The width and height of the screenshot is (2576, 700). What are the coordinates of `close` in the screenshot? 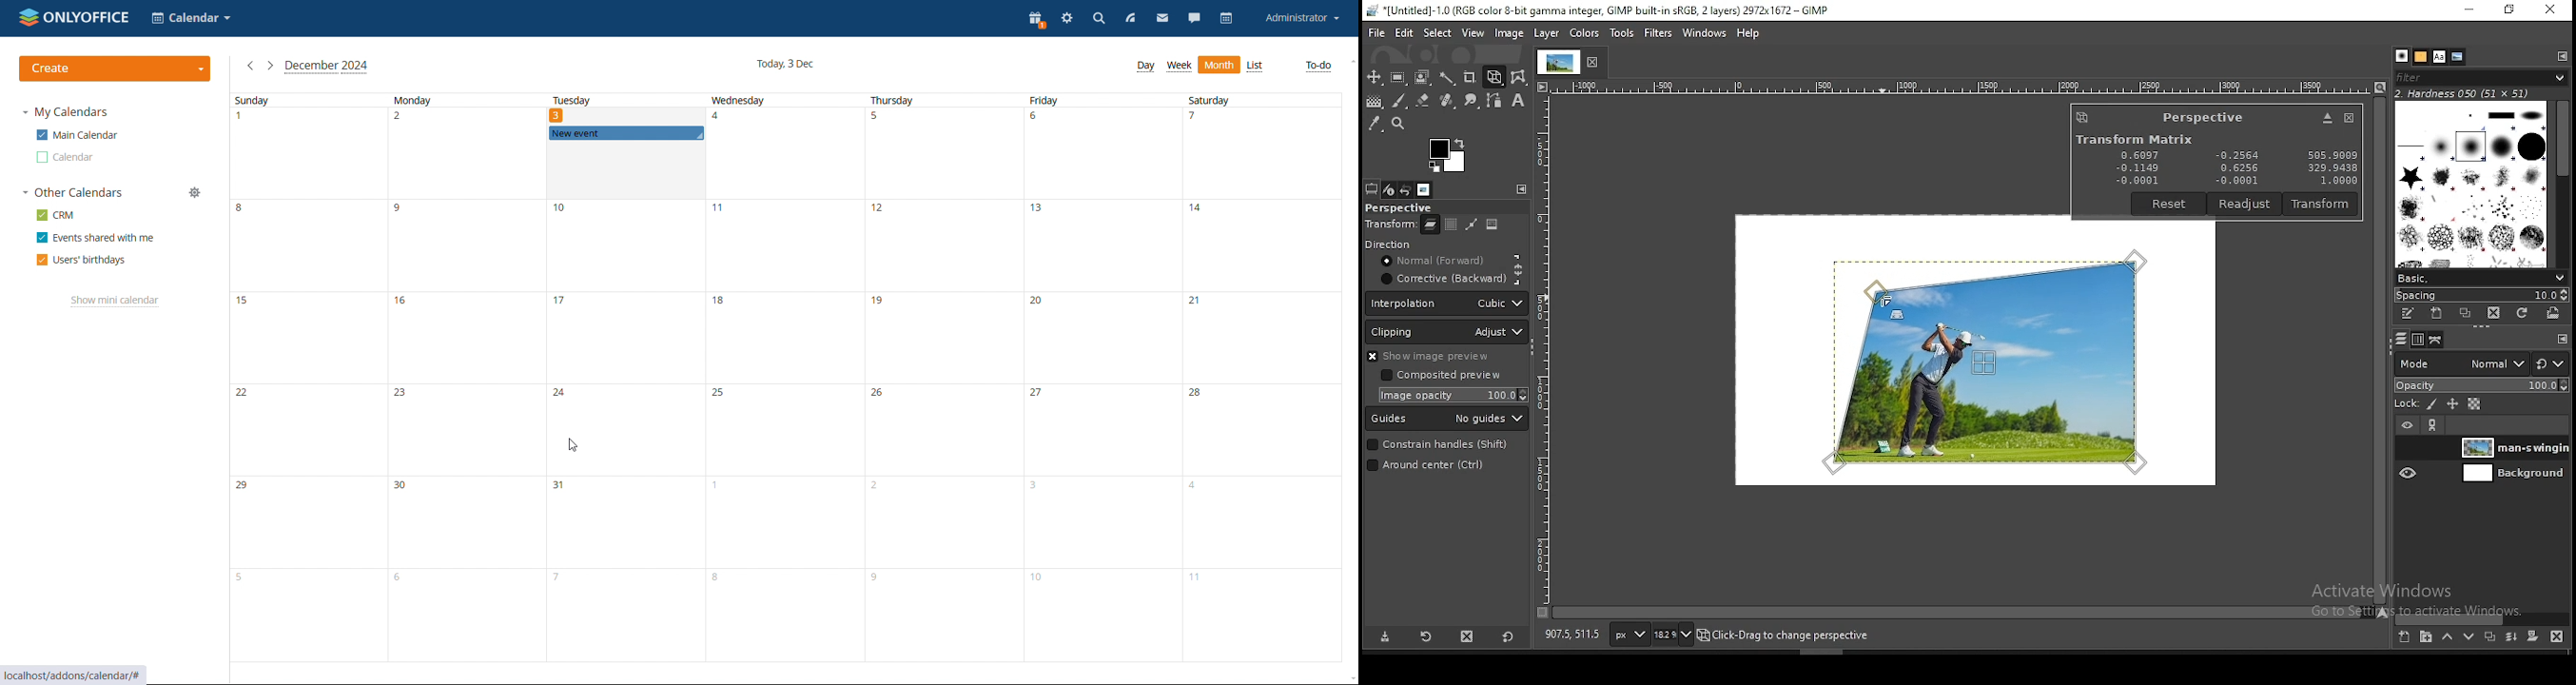 It's located at (1596, 63).